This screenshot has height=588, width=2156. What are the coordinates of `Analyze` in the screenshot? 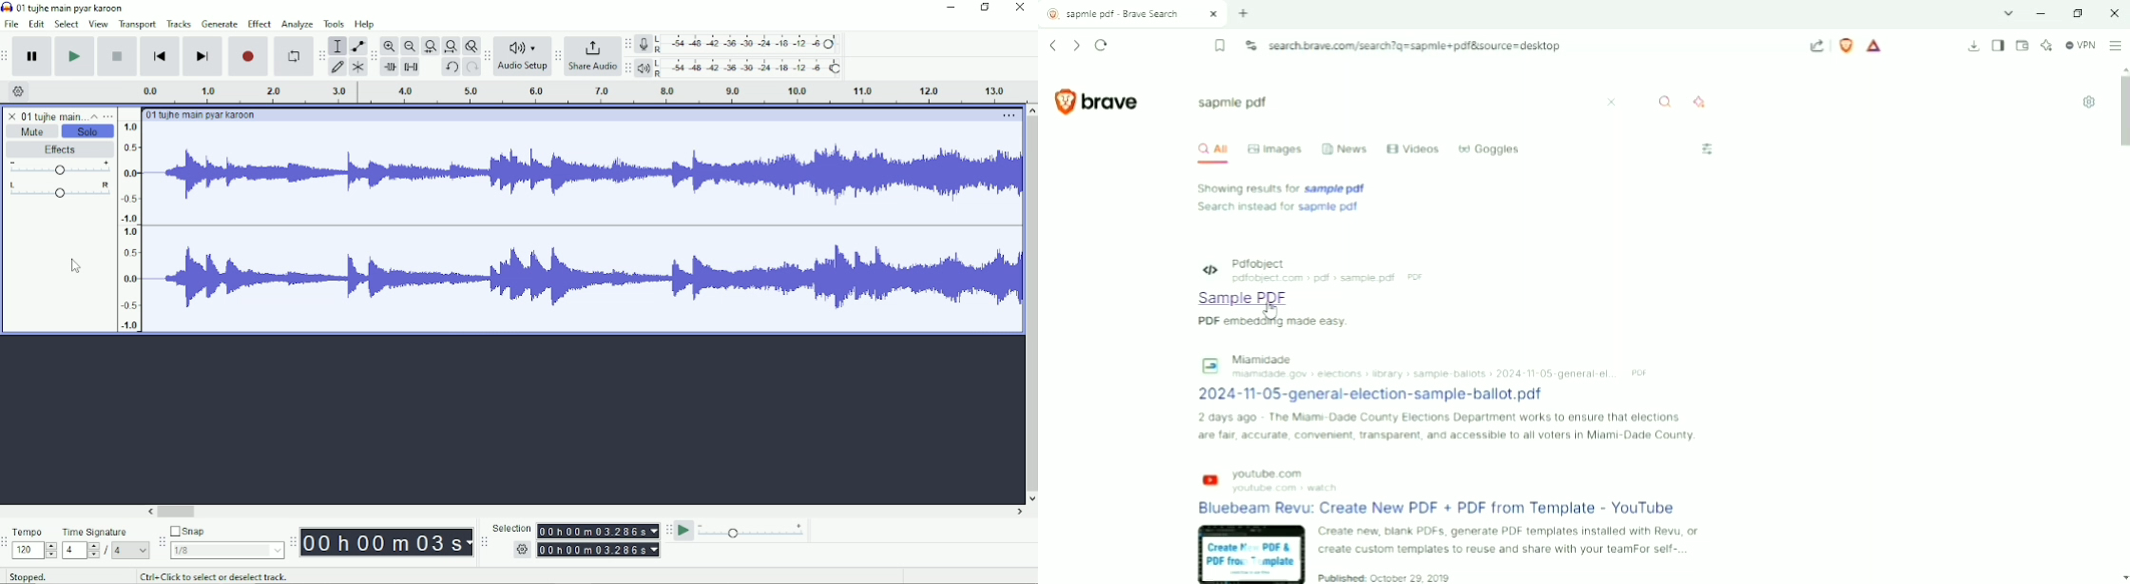 It's located at (297, 24).